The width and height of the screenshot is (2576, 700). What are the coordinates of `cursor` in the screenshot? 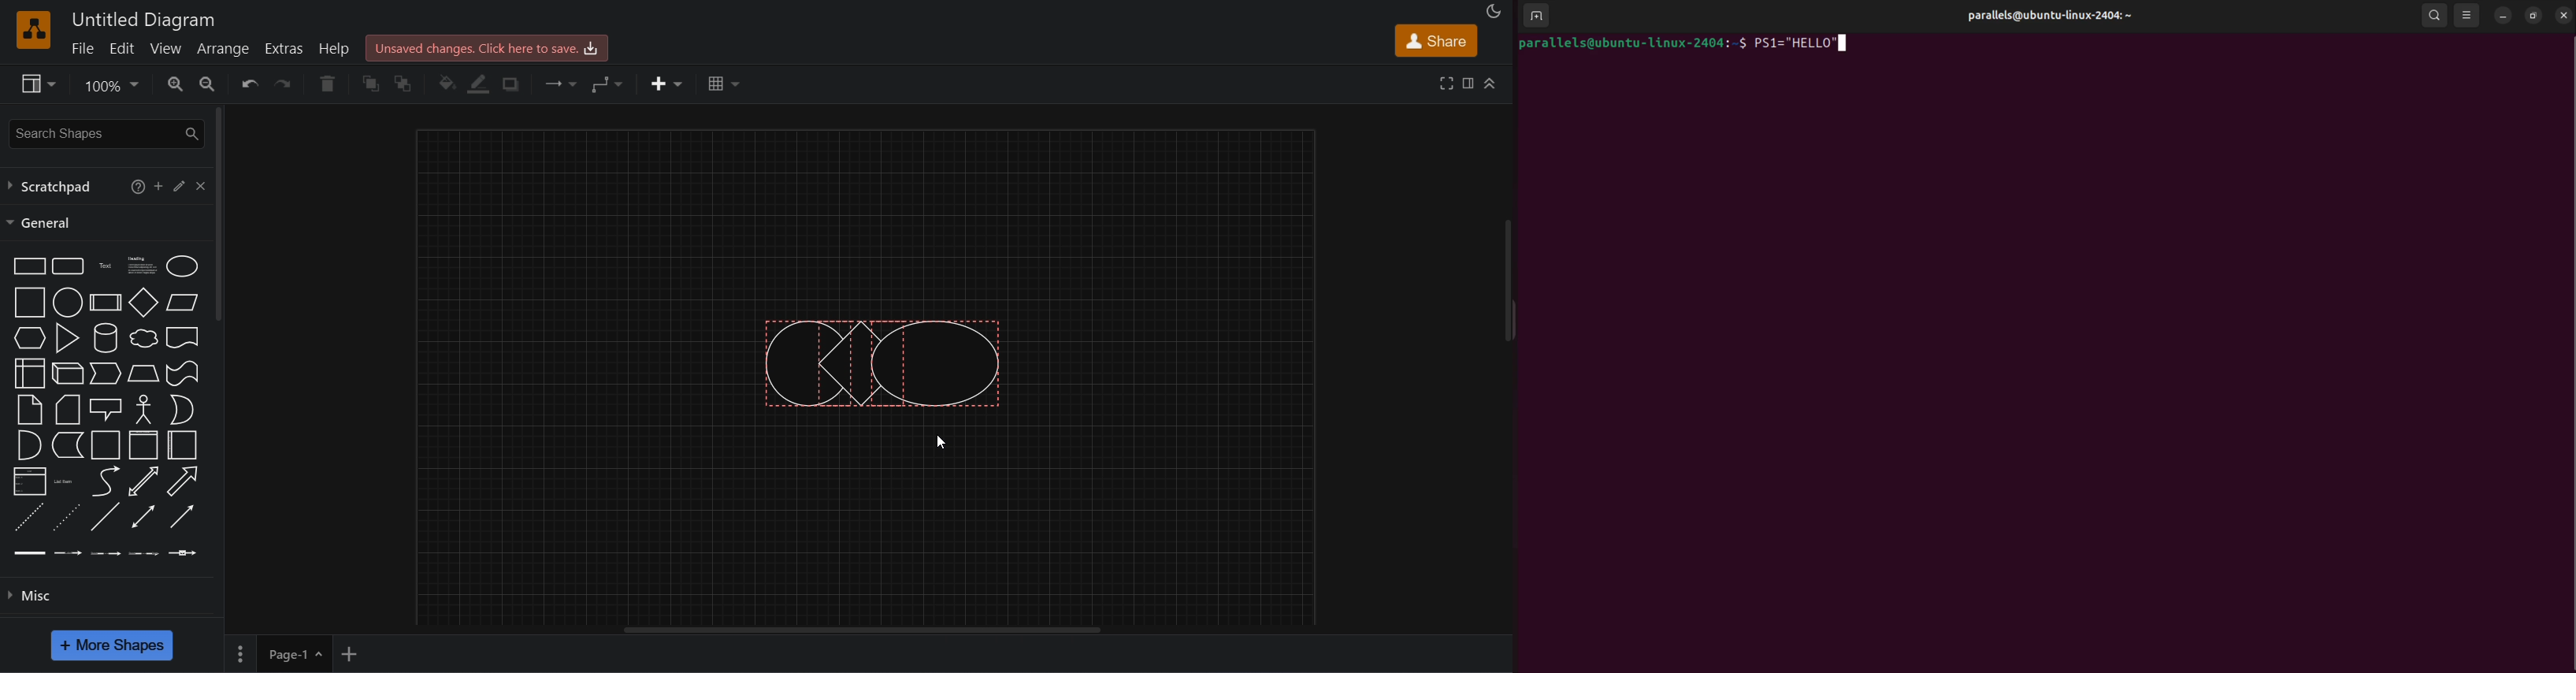 It's located at (942, 443).